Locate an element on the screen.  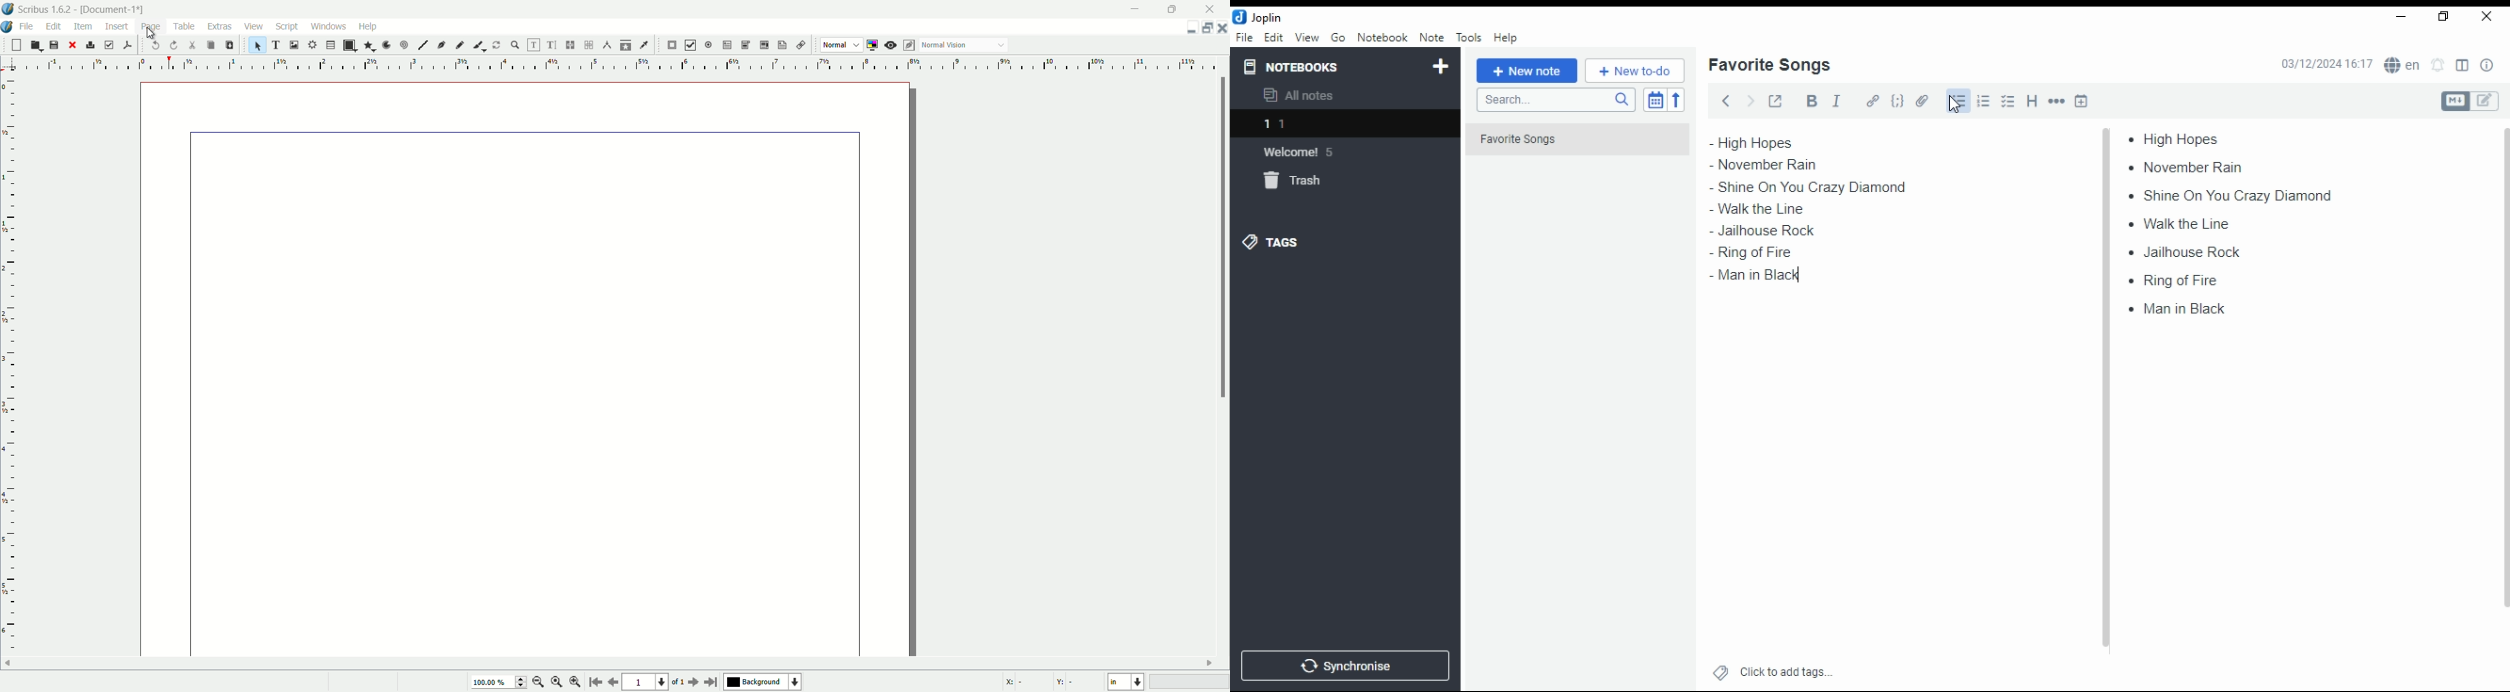
reverse sort order is located at coordinates (1676, 100).